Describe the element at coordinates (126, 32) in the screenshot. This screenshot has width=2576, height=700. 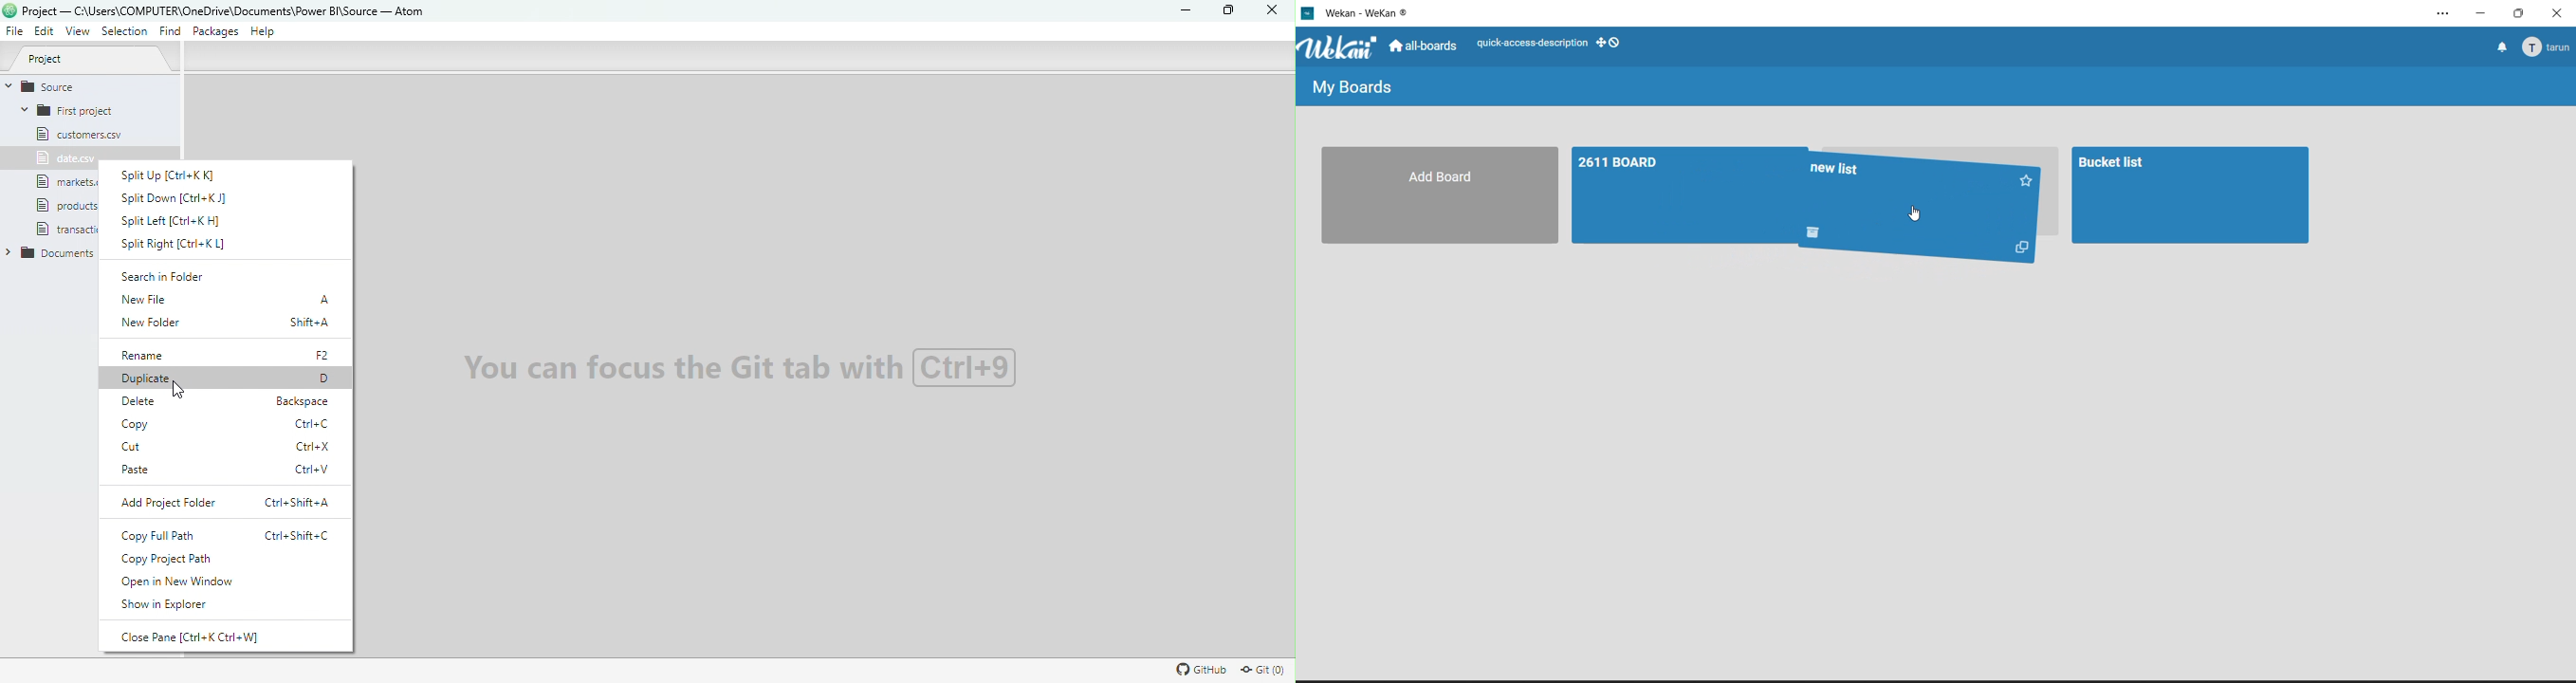
I see `Selection` at that location.